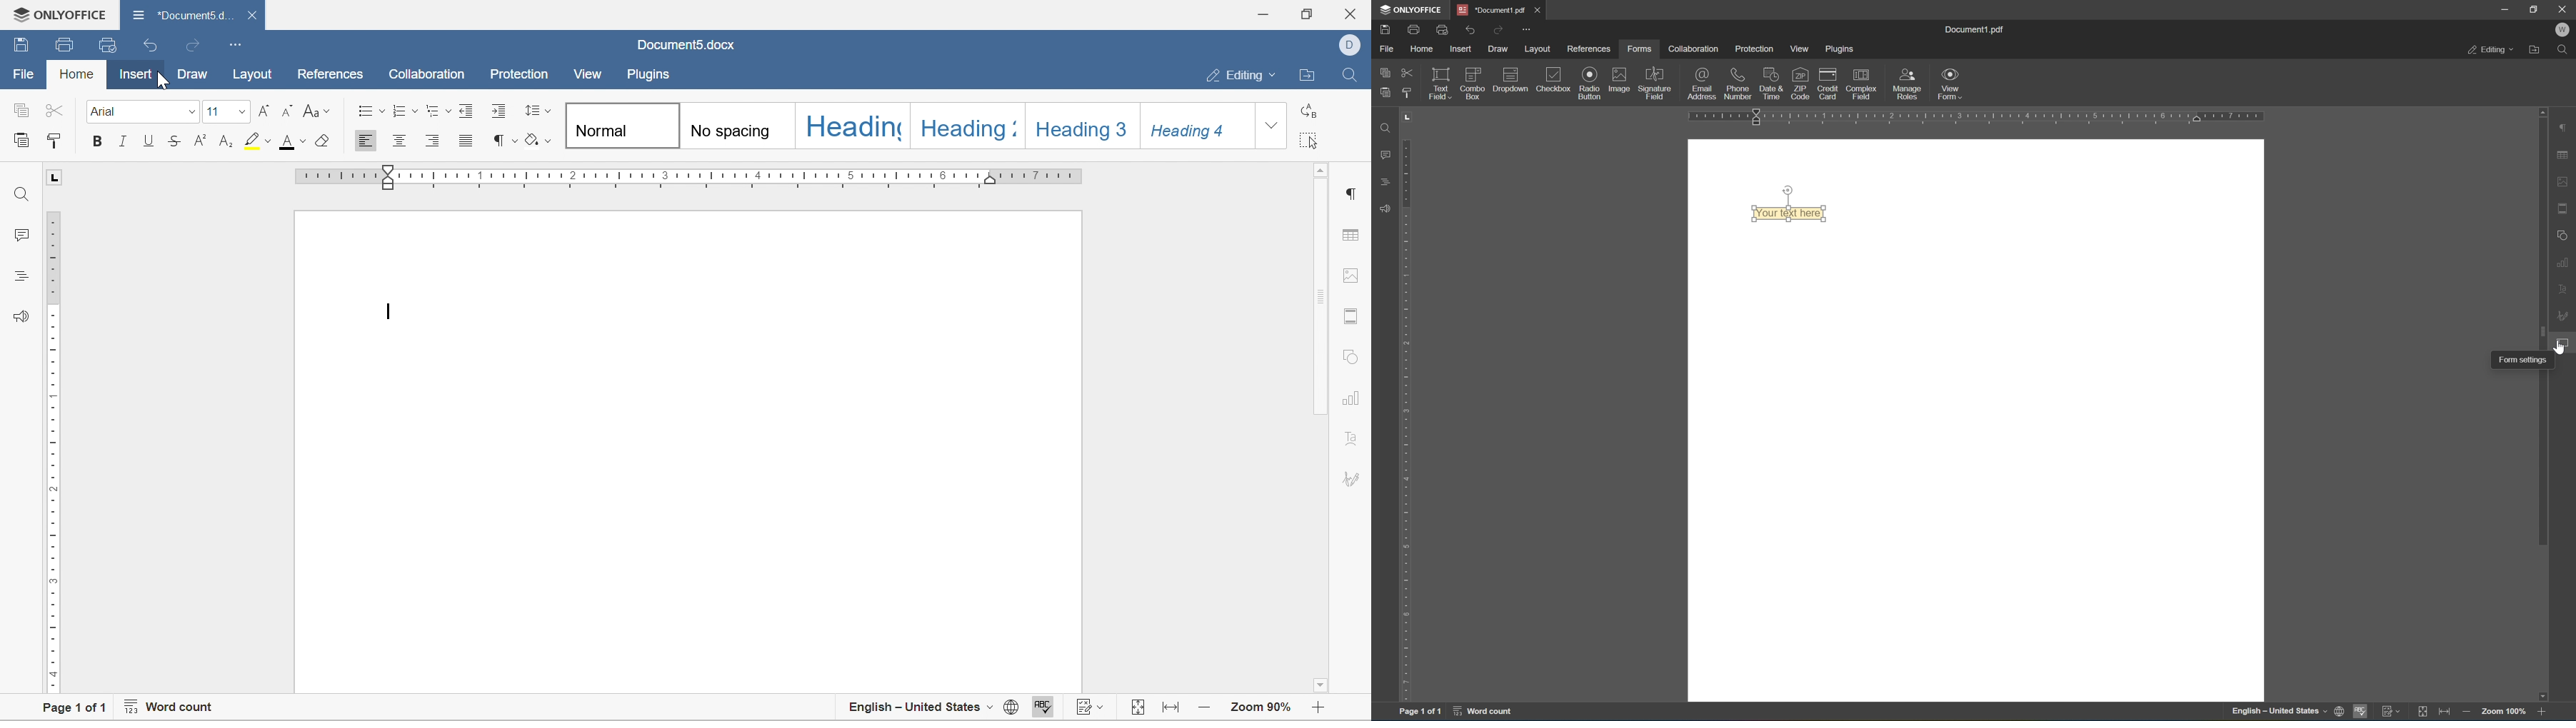 The image size is (2576, 728). I want to click on find, so click(2564, 50).